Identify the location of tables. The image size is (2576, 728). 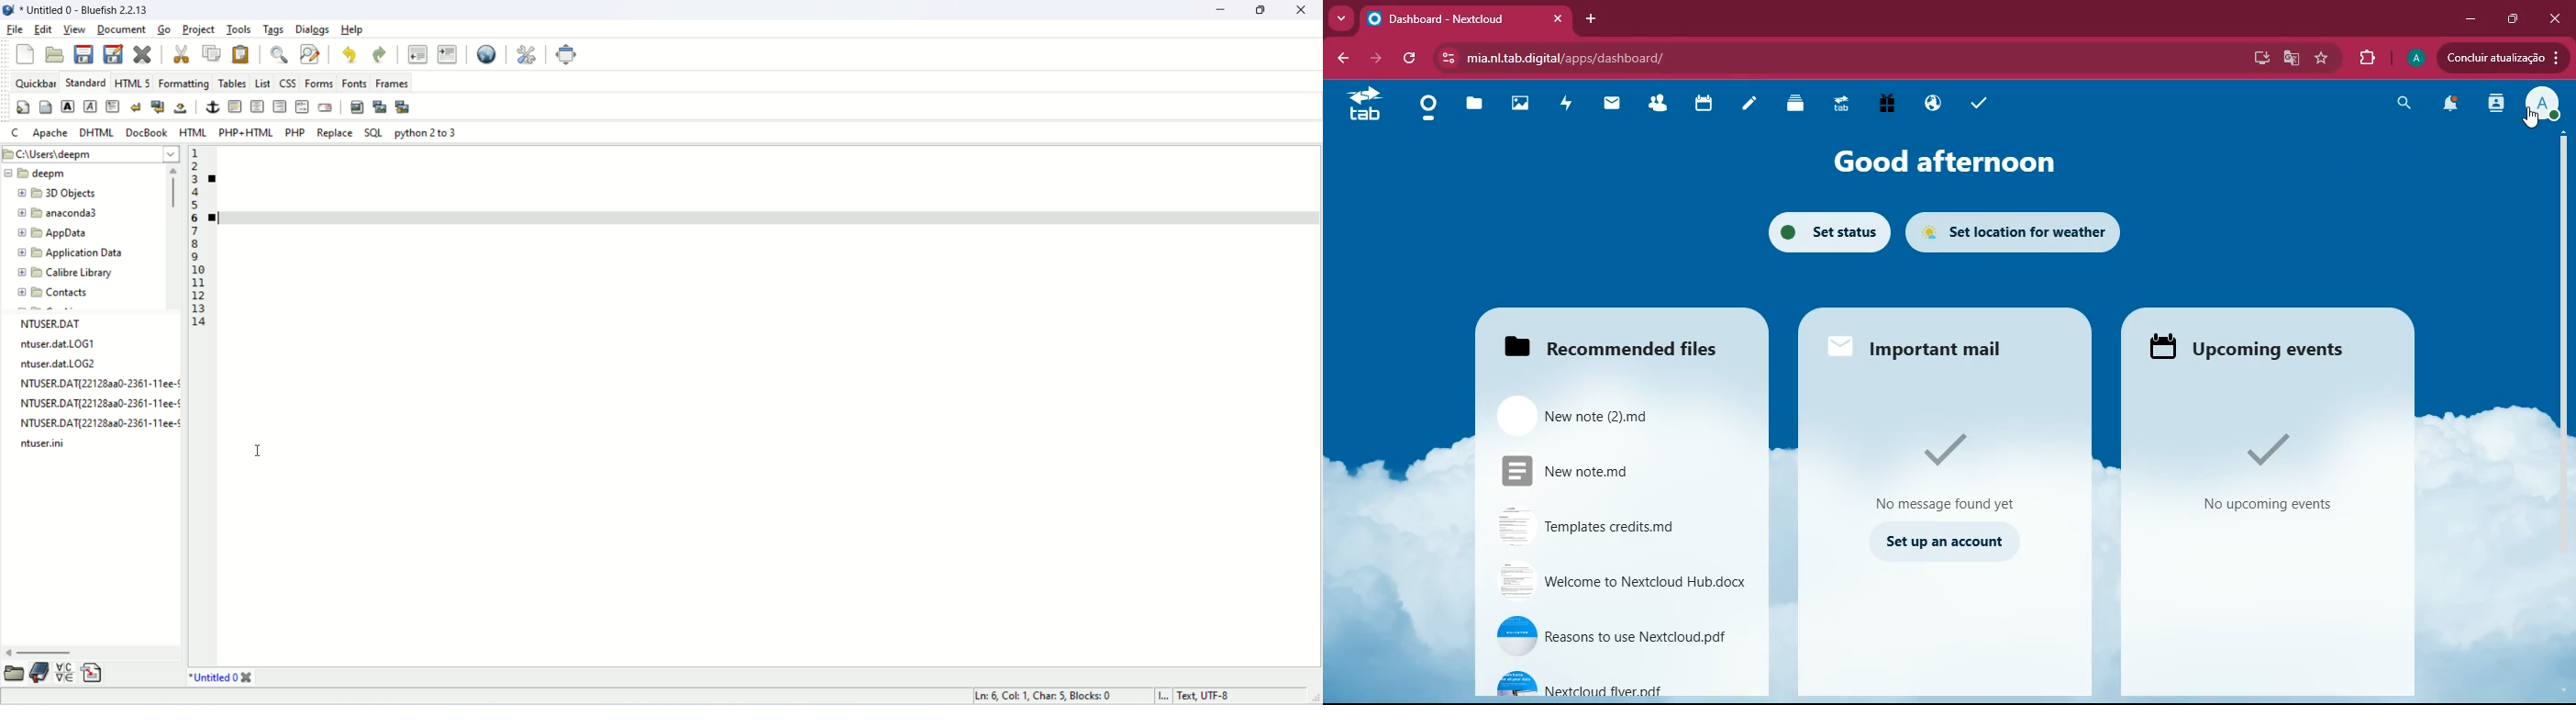
(232, 83).